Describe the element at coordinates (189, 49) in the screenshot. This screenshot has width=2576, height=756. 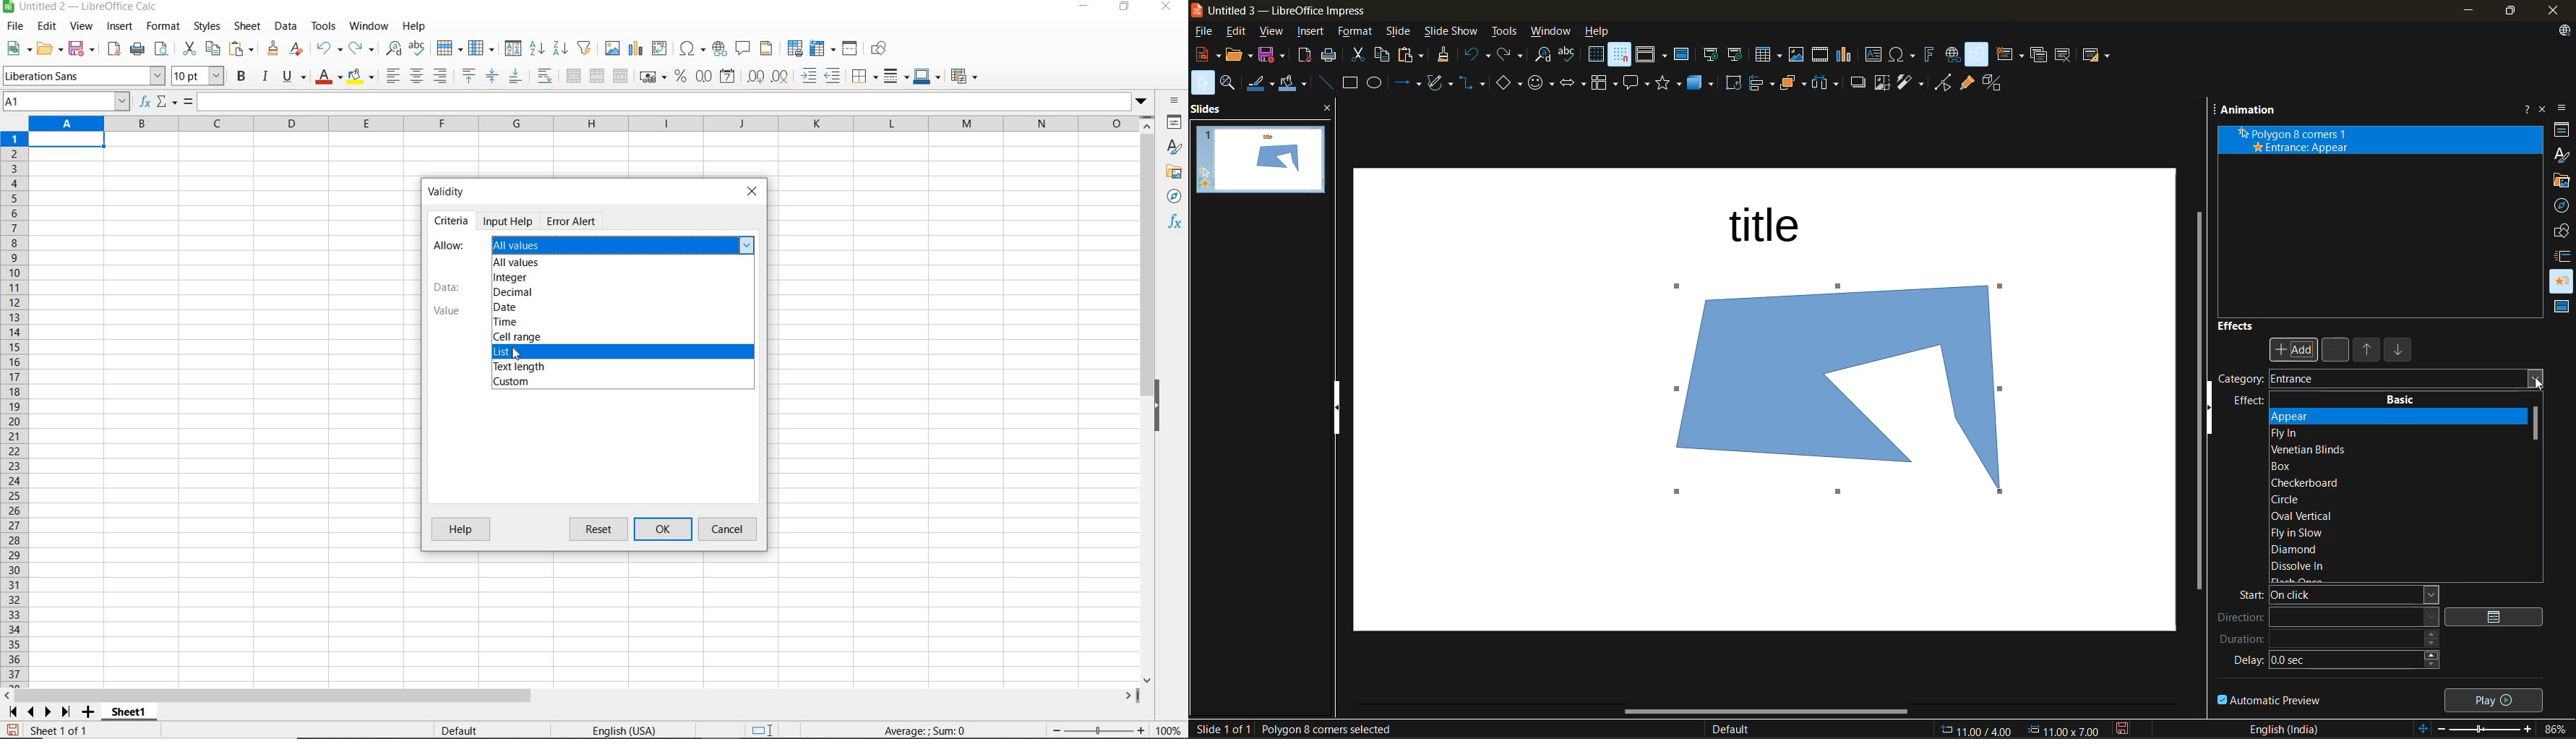
I see `cut` at that location.